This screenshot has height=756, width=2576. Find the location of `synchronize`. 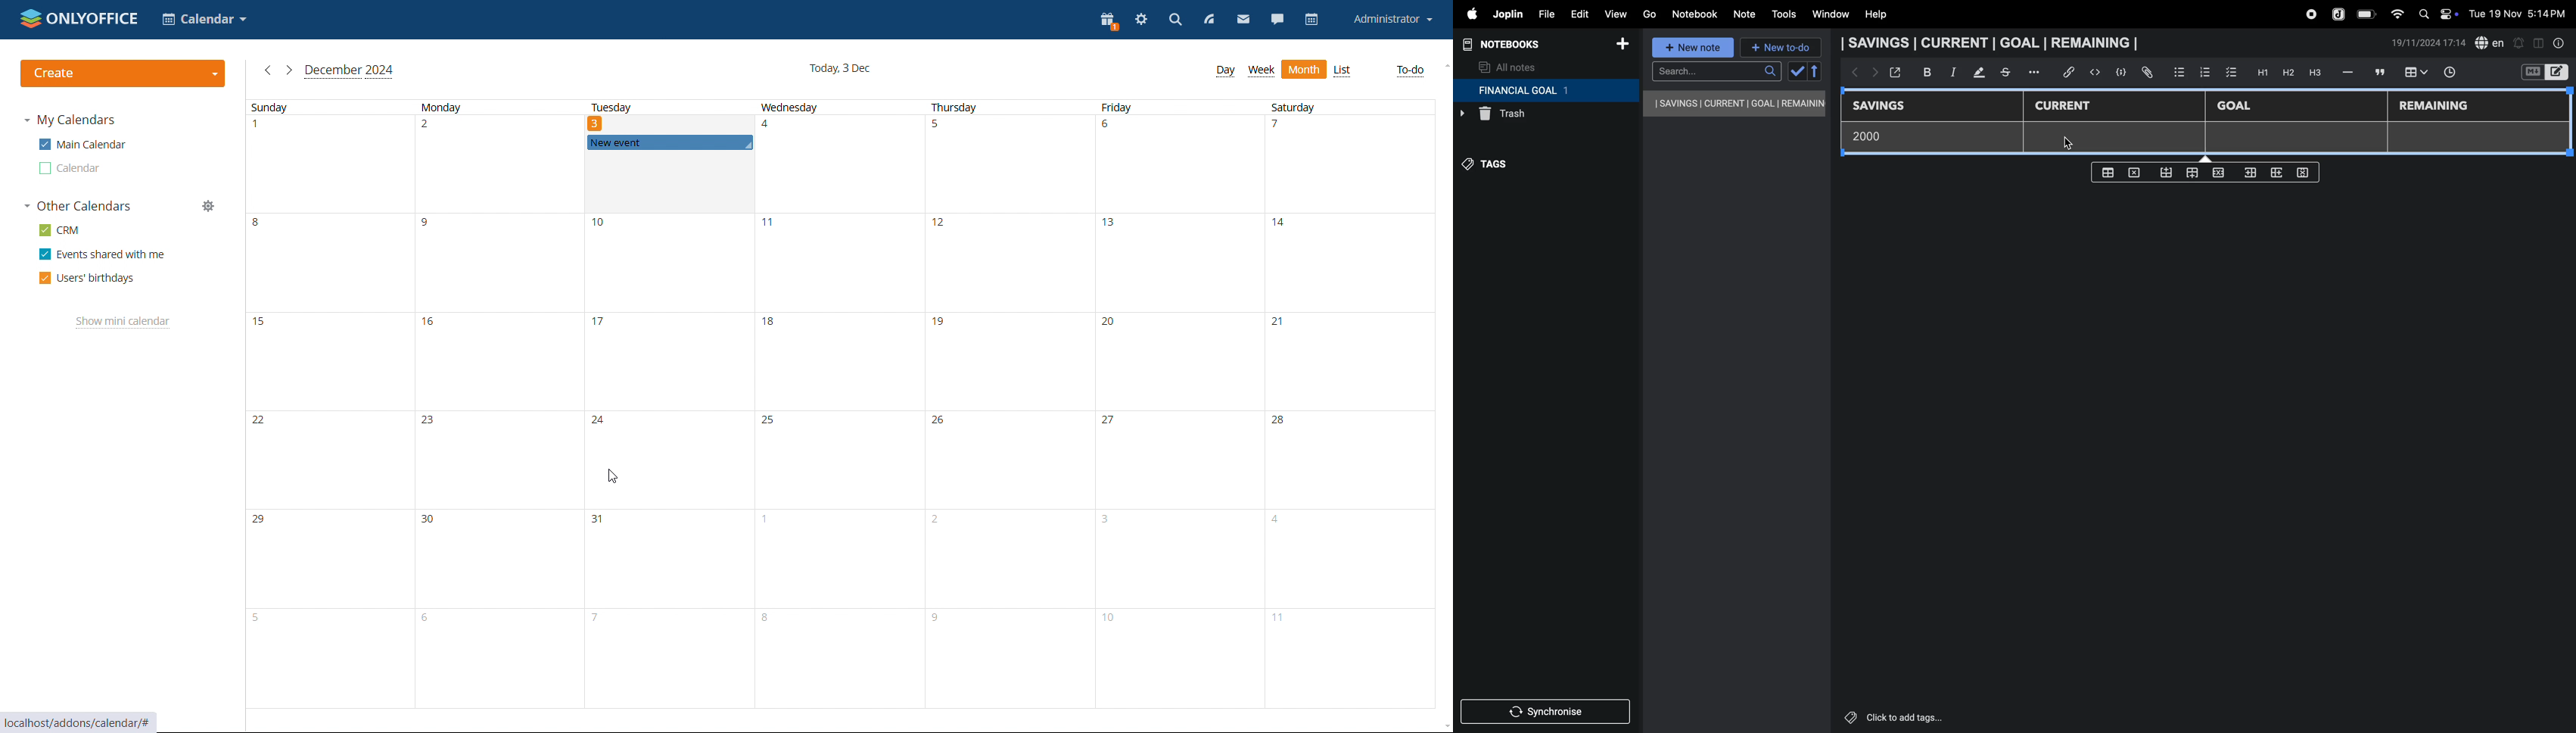

synchronize is located at coordinates (1546, 710).